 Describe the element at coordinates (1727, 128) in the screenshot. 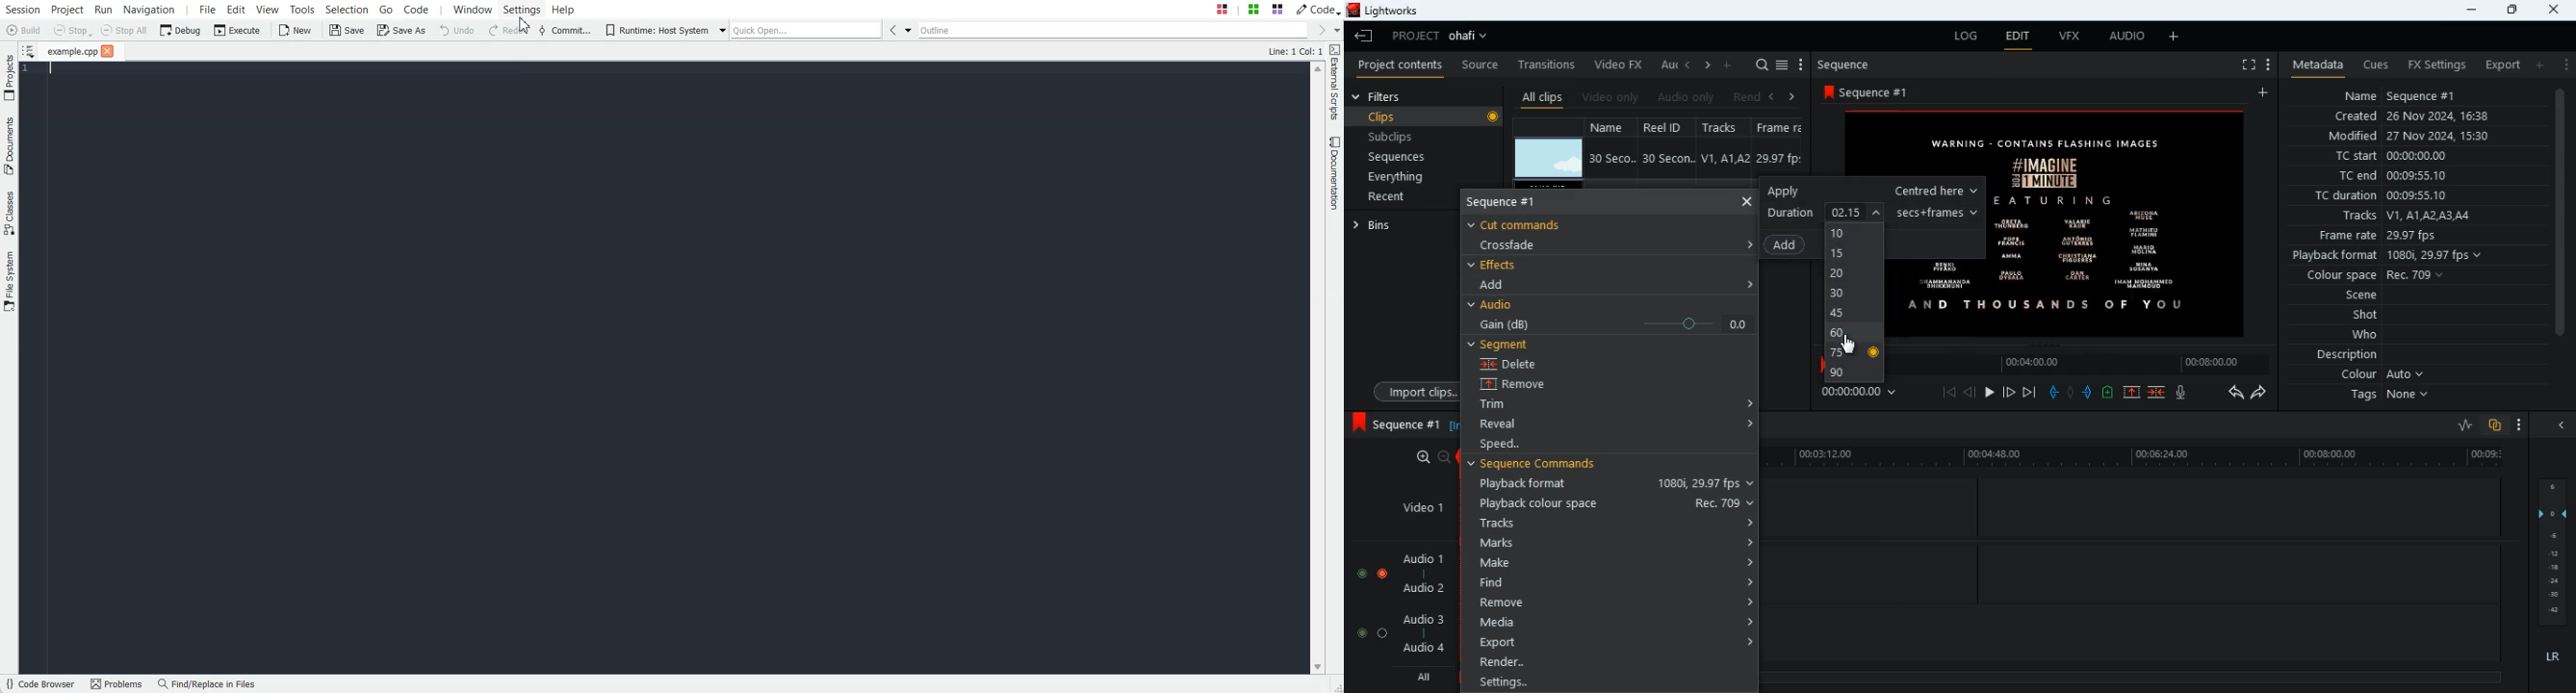

I see `tracks` at that location.